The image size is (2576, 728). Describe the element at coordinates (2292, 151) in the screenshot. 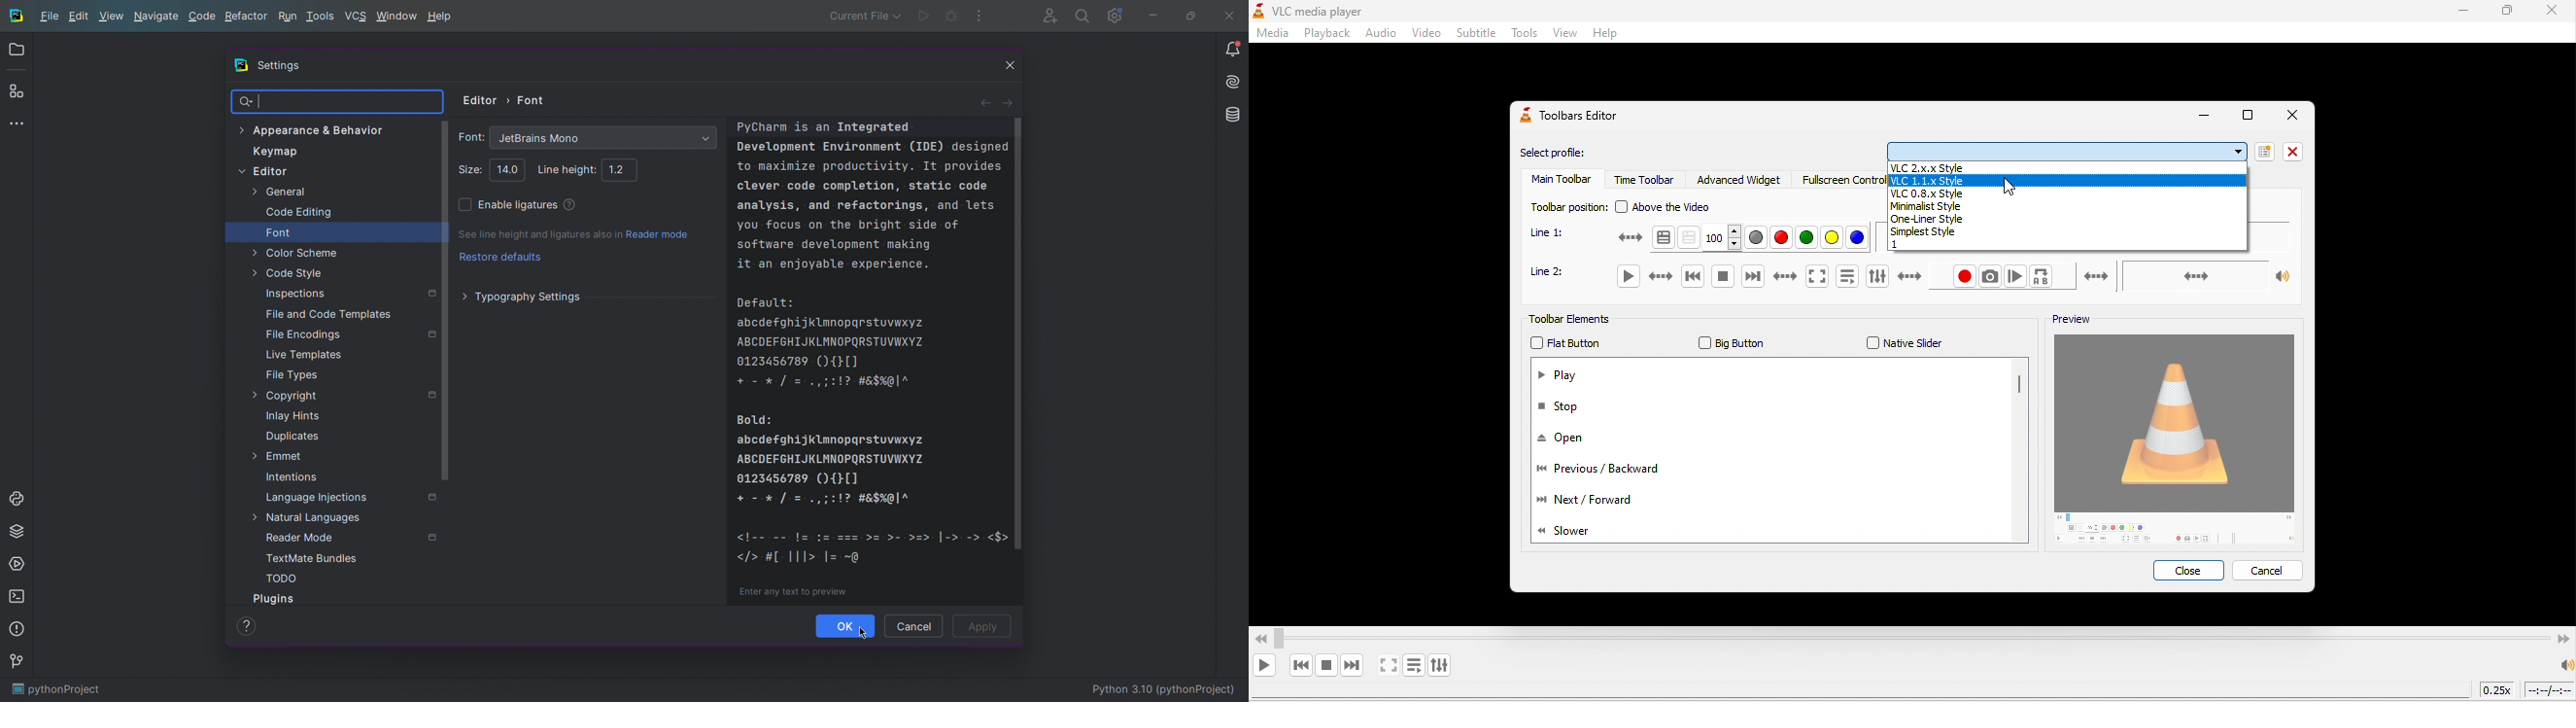

I see `close` at that location.